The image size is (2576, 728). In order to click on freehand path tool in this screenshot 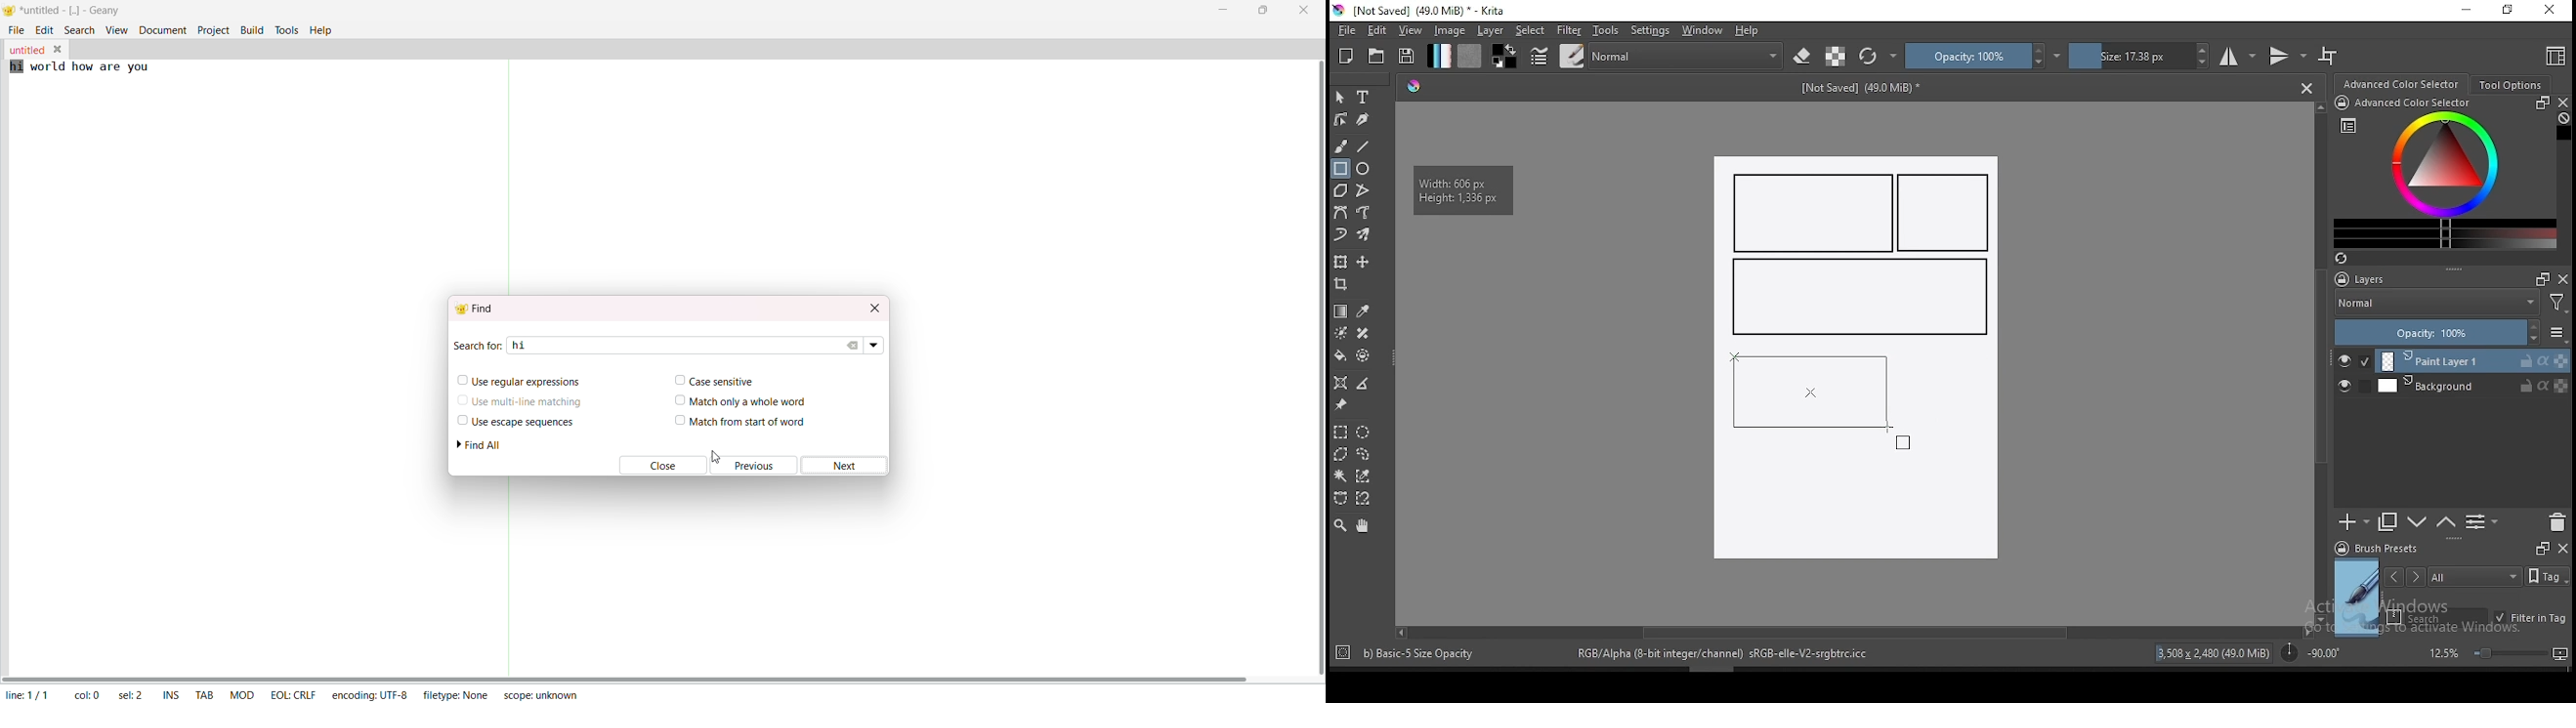, I will do `click(1365, 213)`.